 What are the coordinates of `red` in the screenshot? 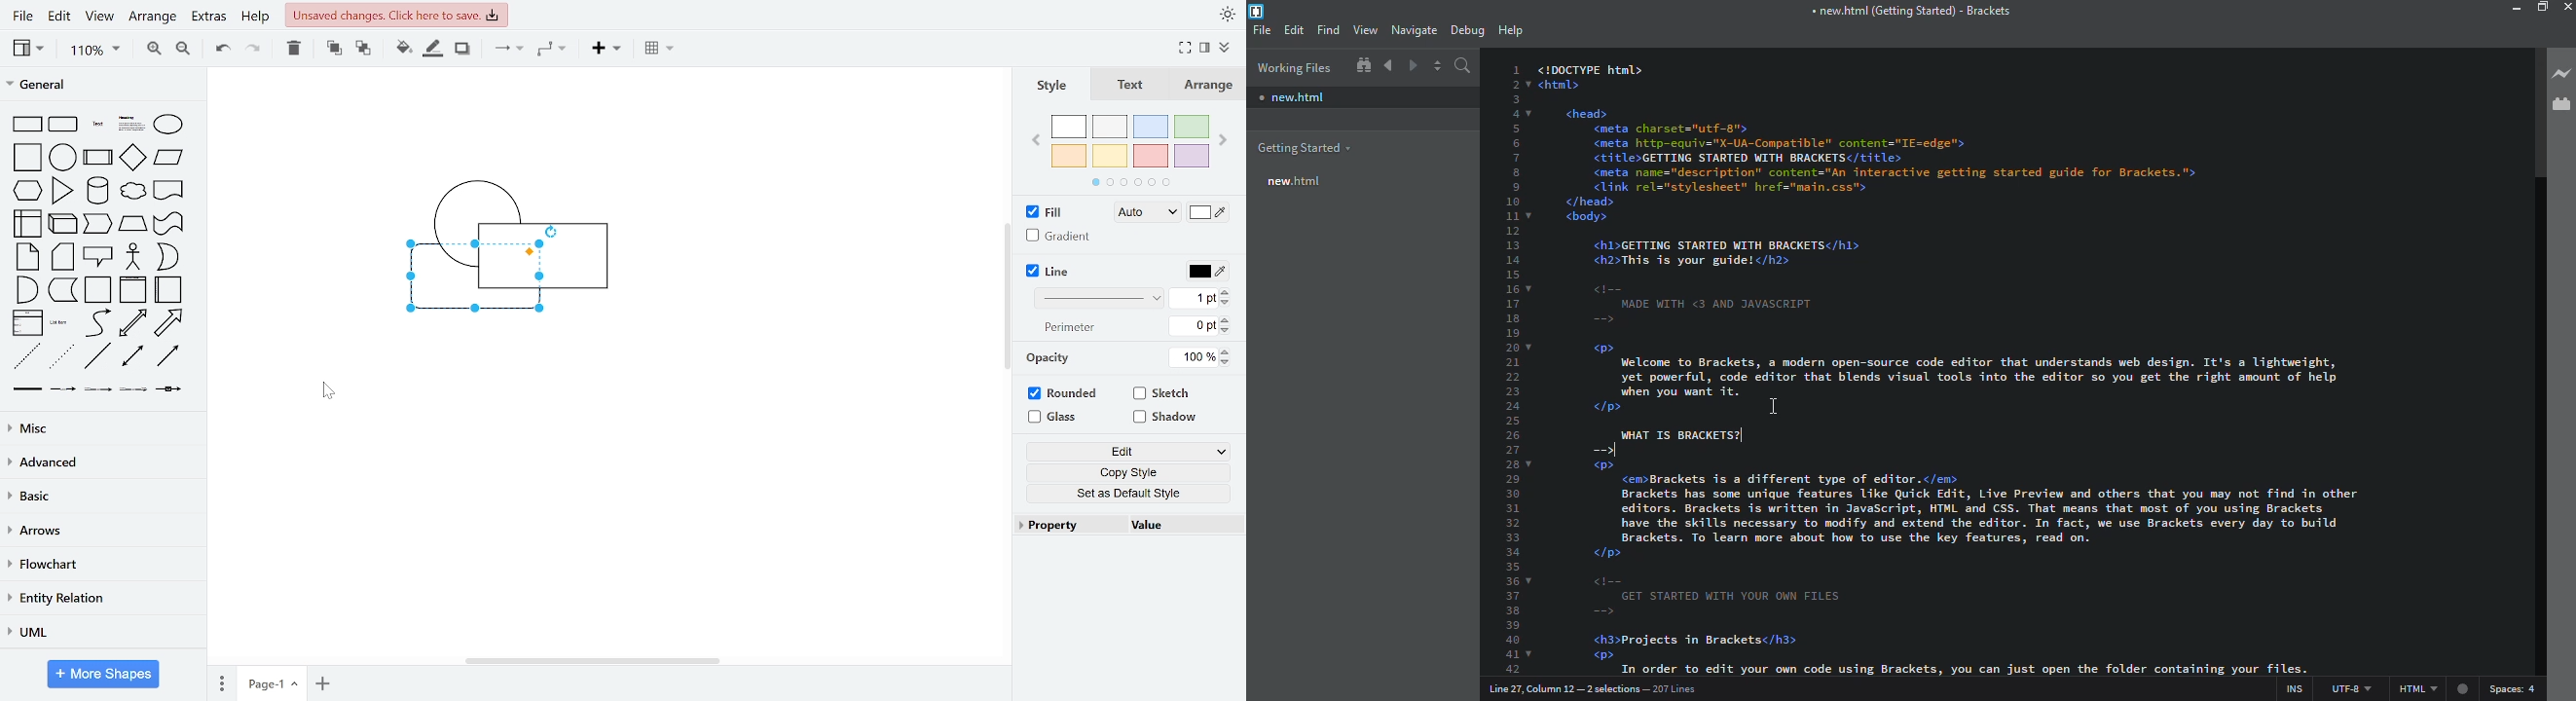 It's located at (1150, 156).